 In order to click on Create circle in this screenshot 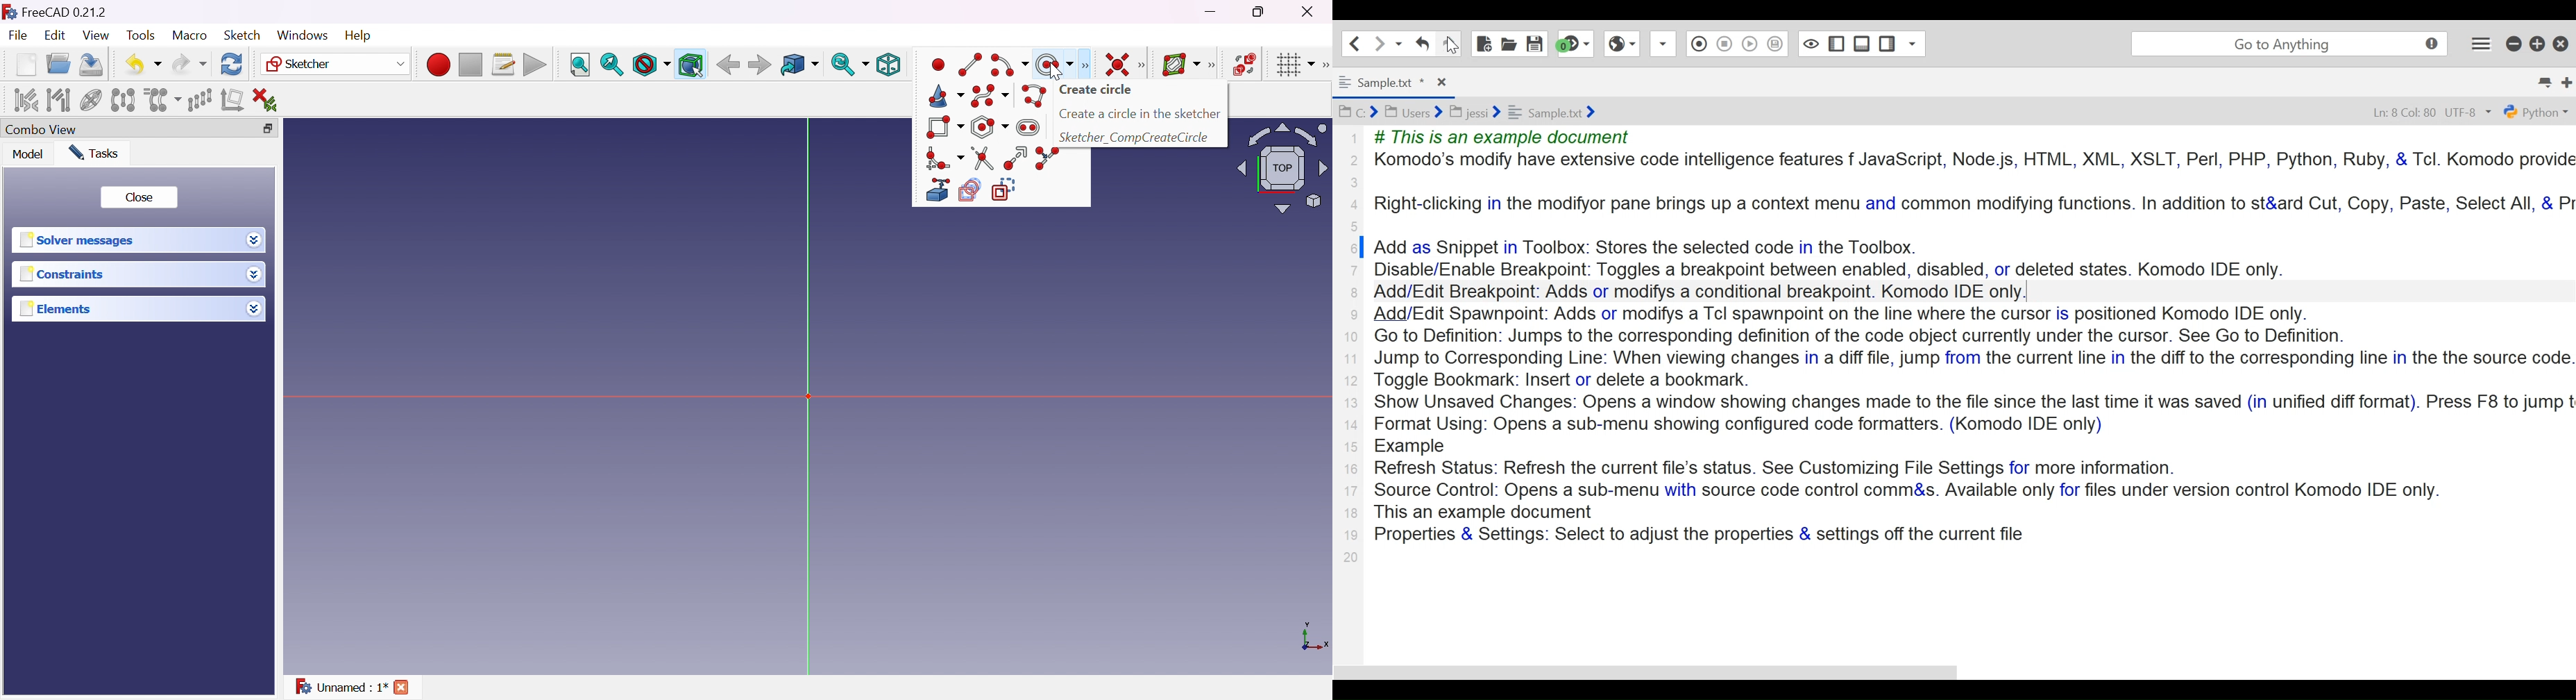, I will do `click(1054, 65)`.